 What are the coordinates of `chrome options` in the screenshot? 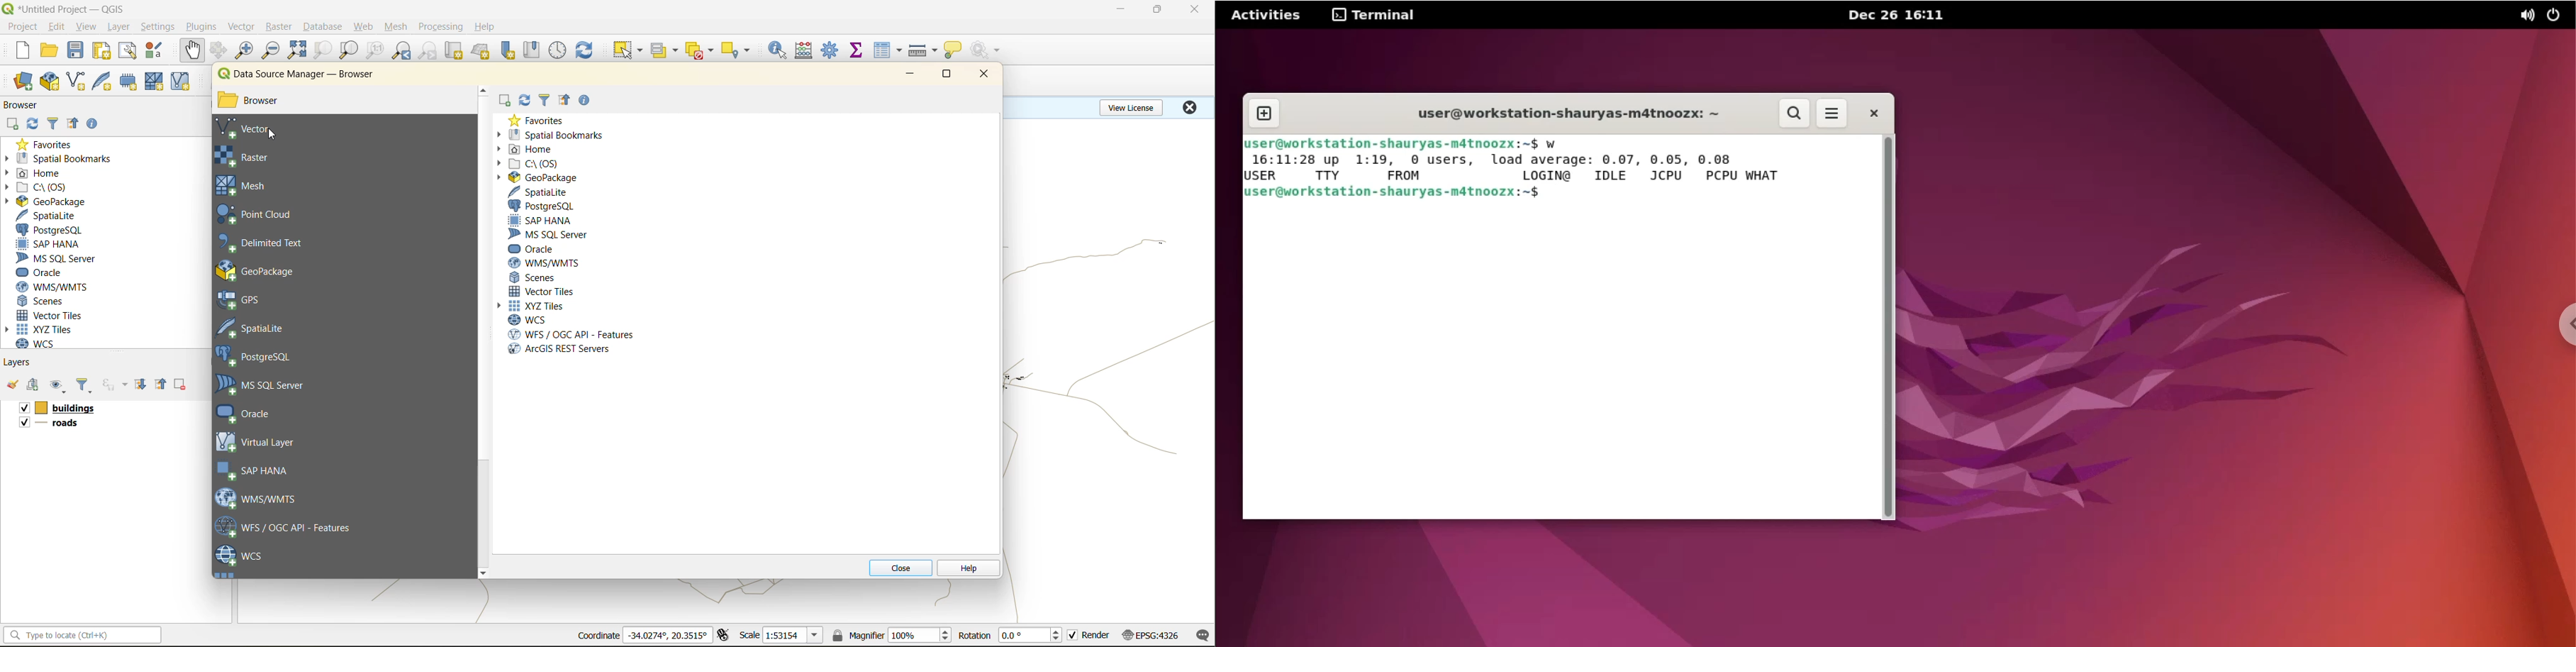 It's located at (2567, 321).